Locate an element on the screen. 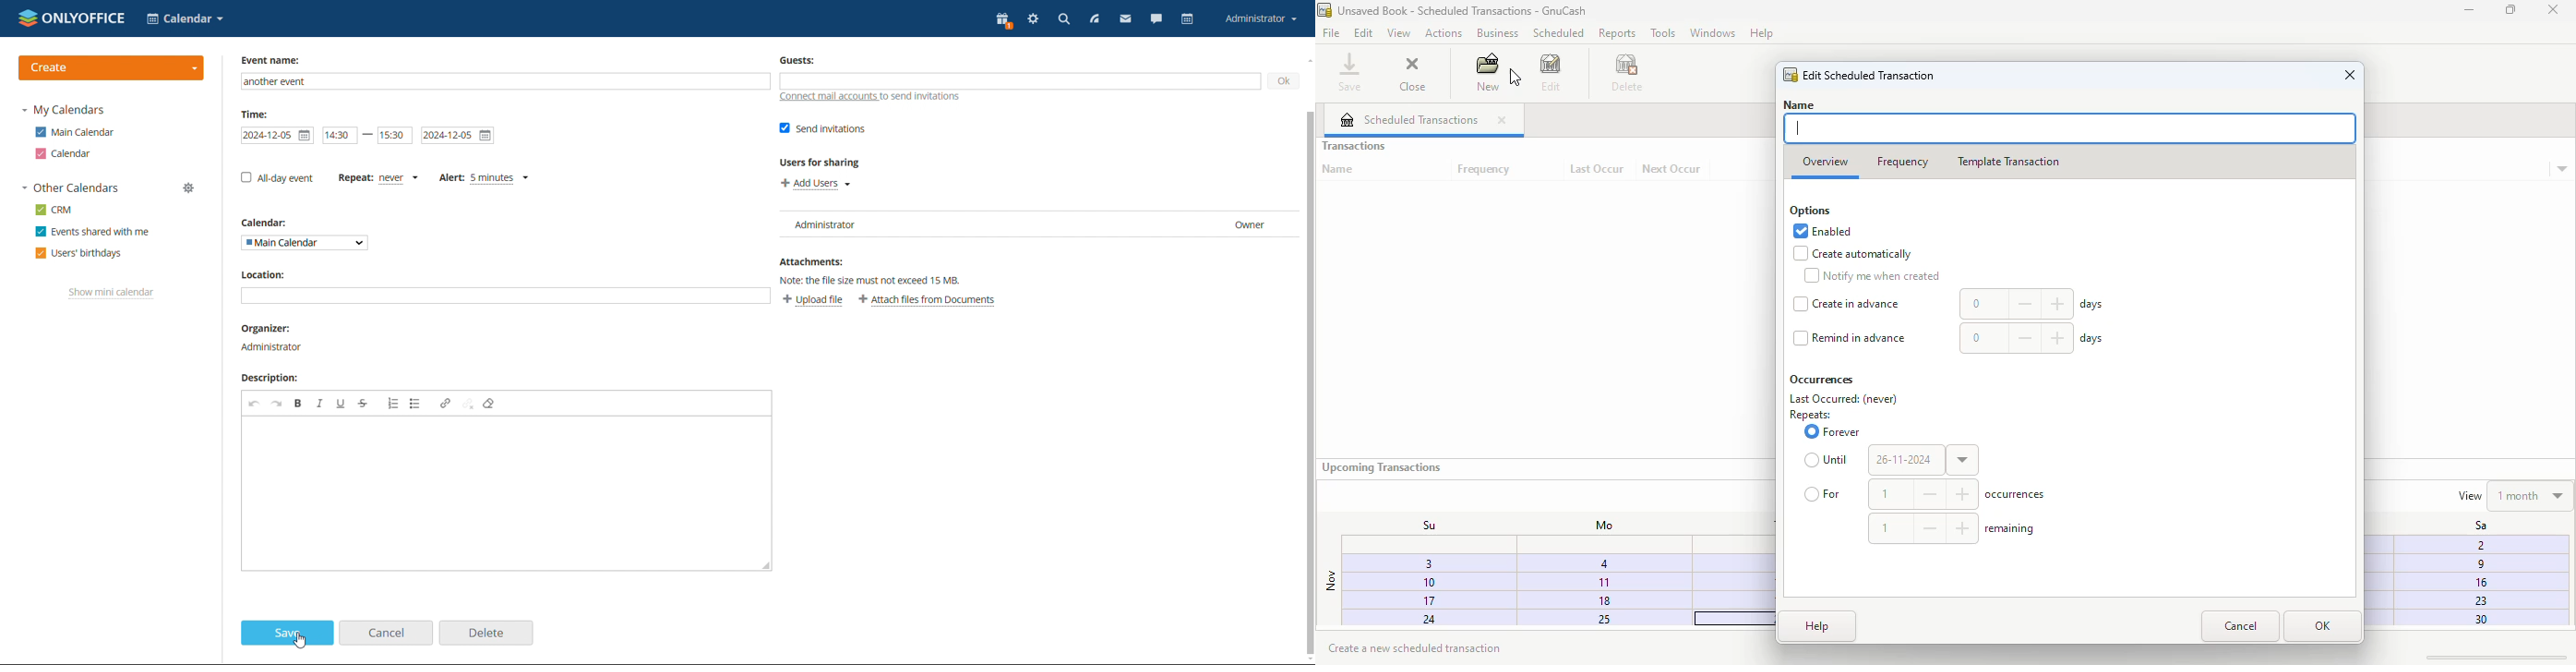 The width and height of the screenshot is (2576, 672). cursor is located at coordinates (301, 642).